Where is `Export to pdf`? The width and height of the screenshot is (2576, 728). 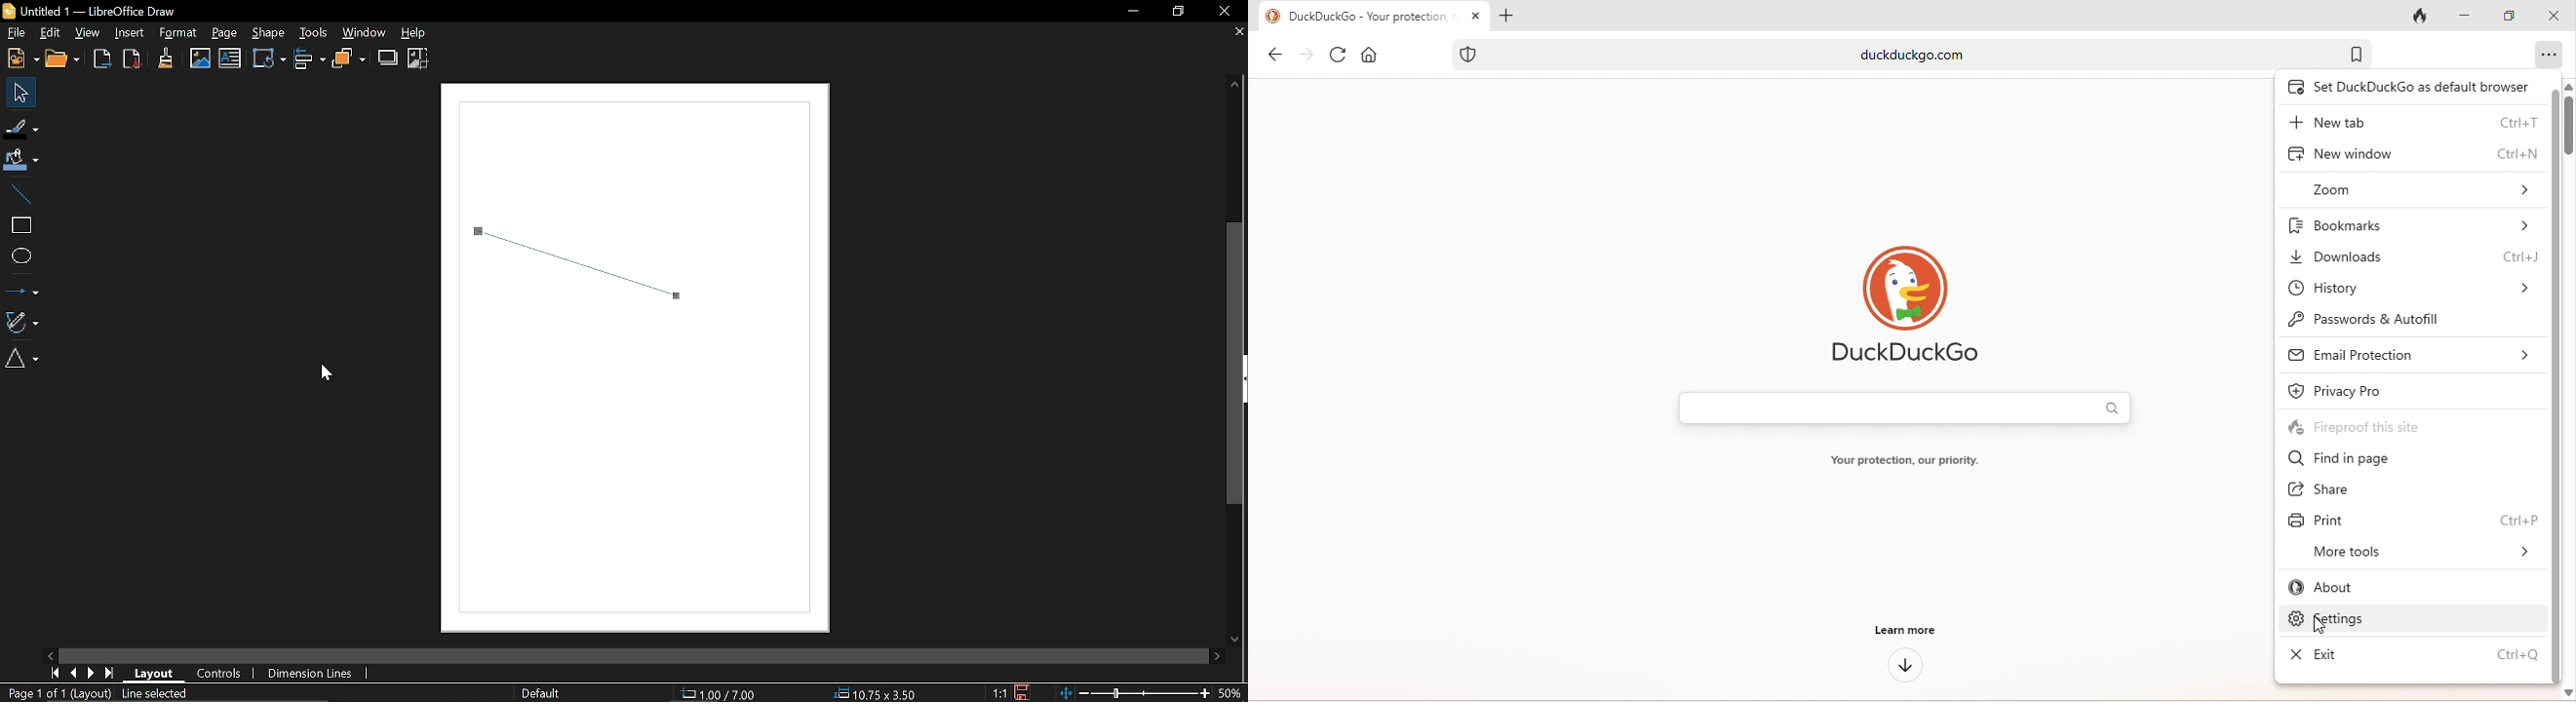
Export to pdf is located at coordinates (131, 58).